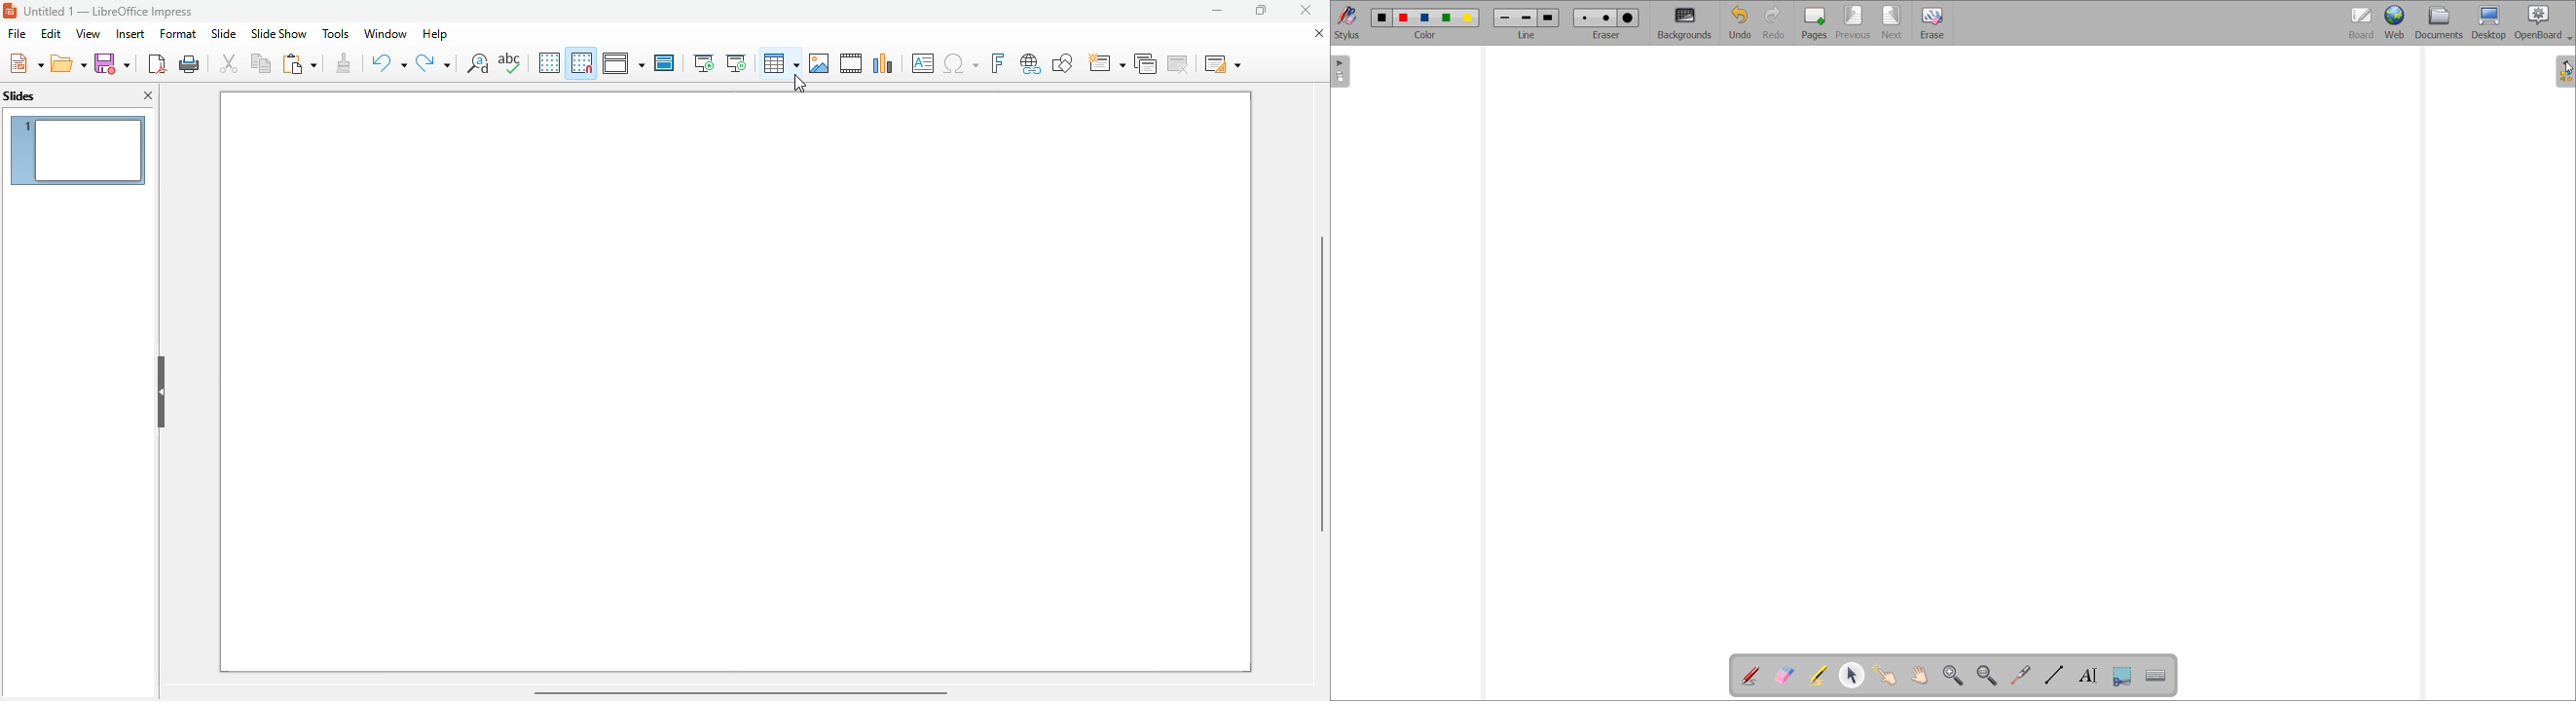 Image resolution: width=2576 pixels, height=728 pixels. I want to click on virtual laser pointer, so click(2020, 675).